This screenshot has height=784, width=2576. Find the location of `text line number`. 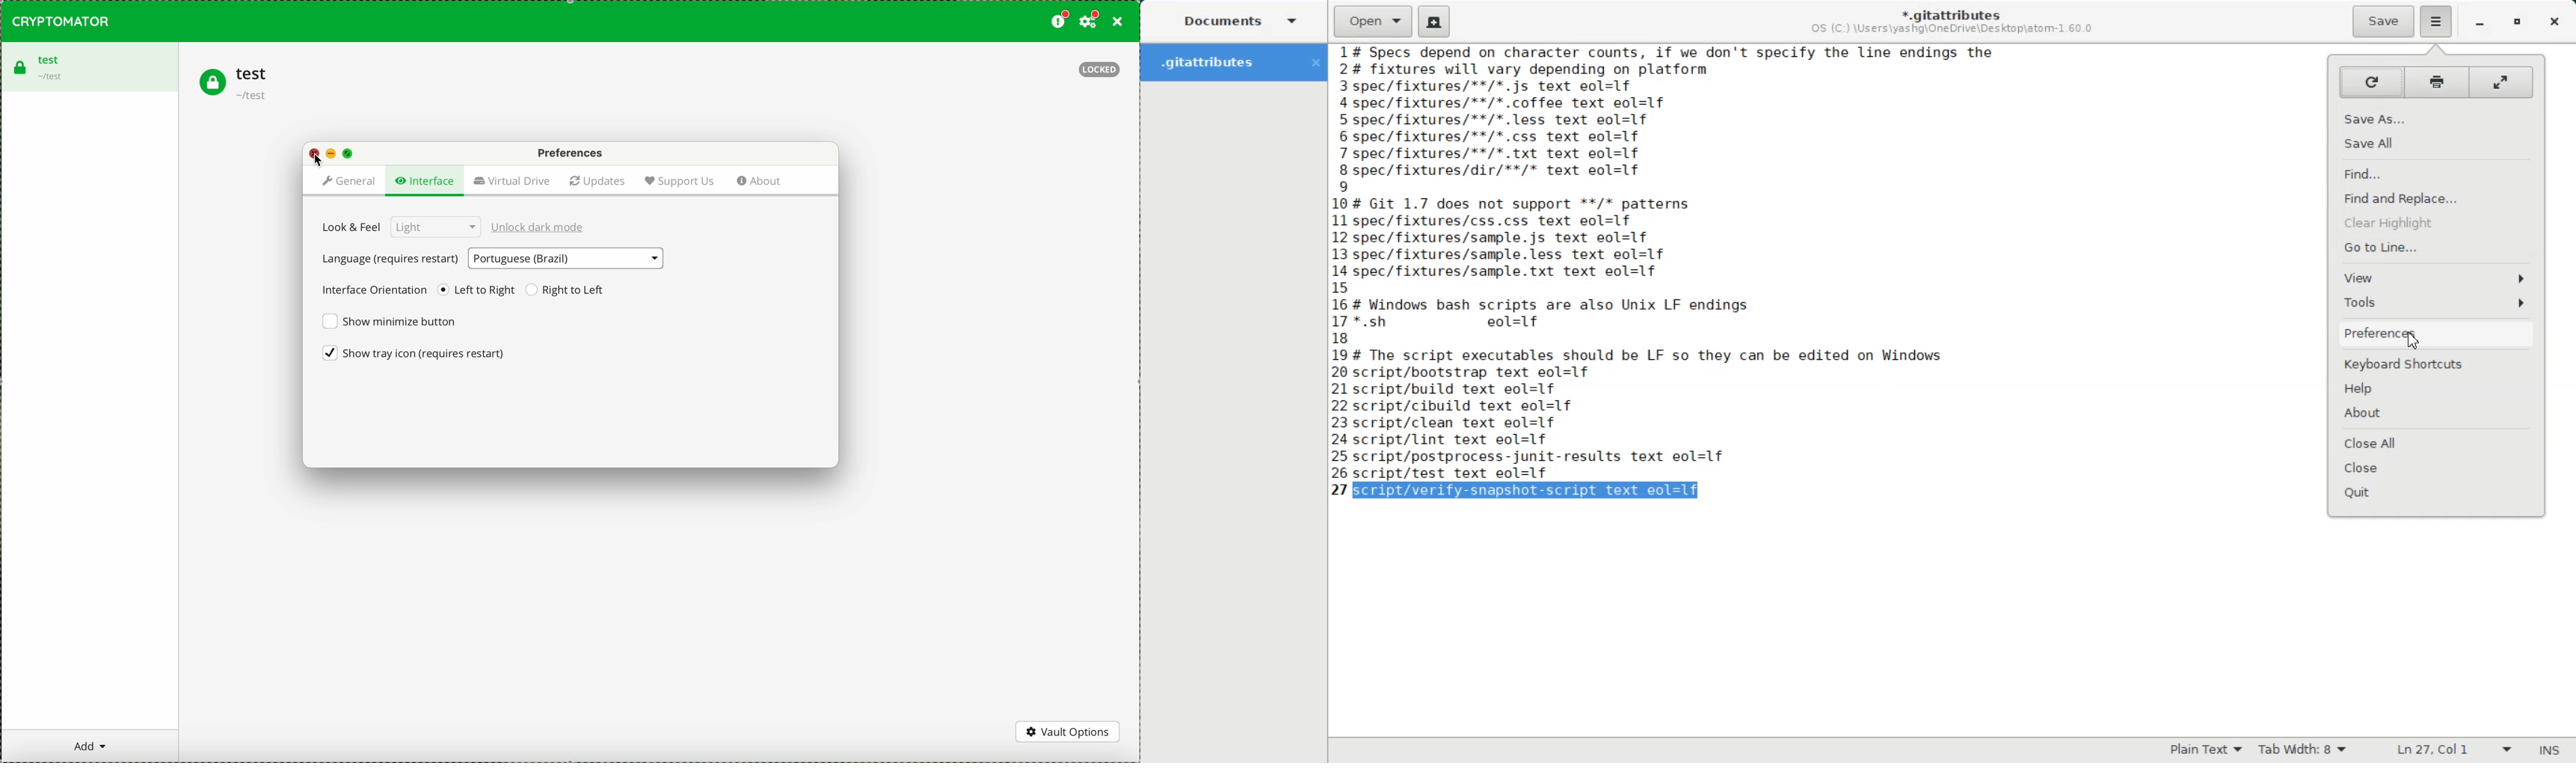

text line number is located at coordinates (1343, 261).